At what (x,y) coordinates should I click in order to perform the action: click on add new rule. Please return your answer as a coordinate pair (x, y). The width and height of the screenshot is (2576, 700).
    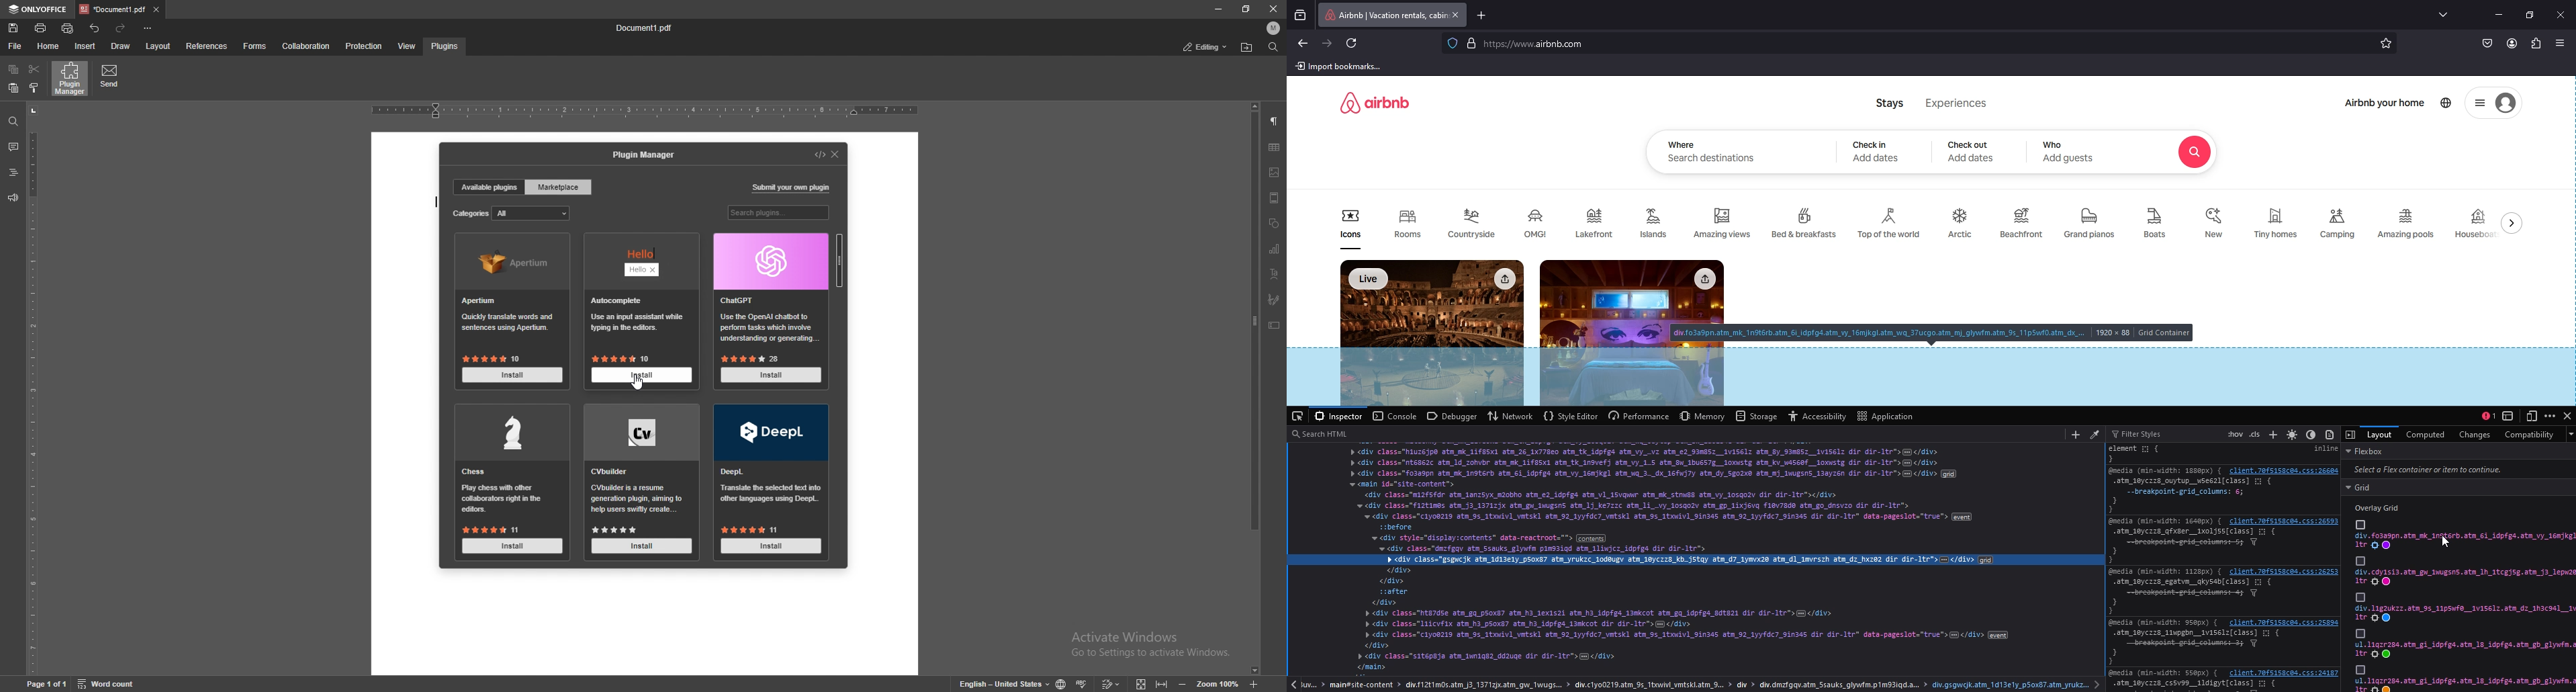
    Looking at the image, I should click on (2274, 435).